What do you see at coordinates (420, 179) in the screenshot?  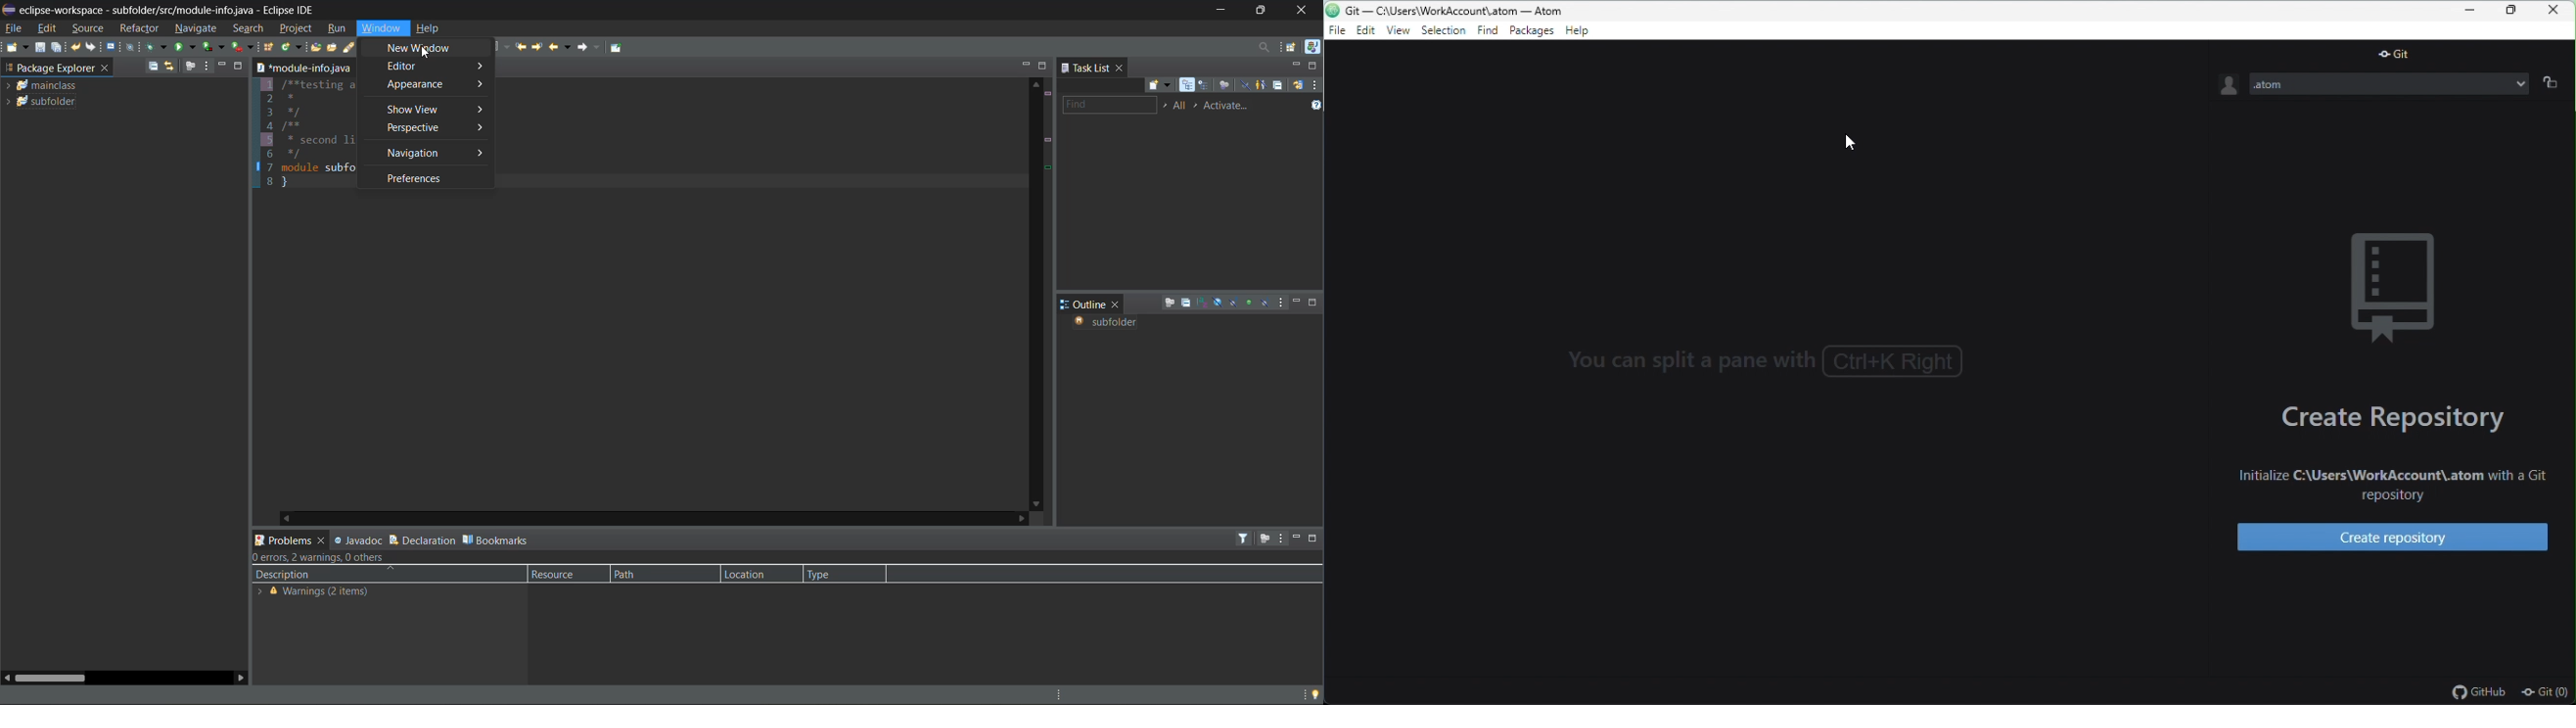 I see `preferences` at bounding box center [420, 179].